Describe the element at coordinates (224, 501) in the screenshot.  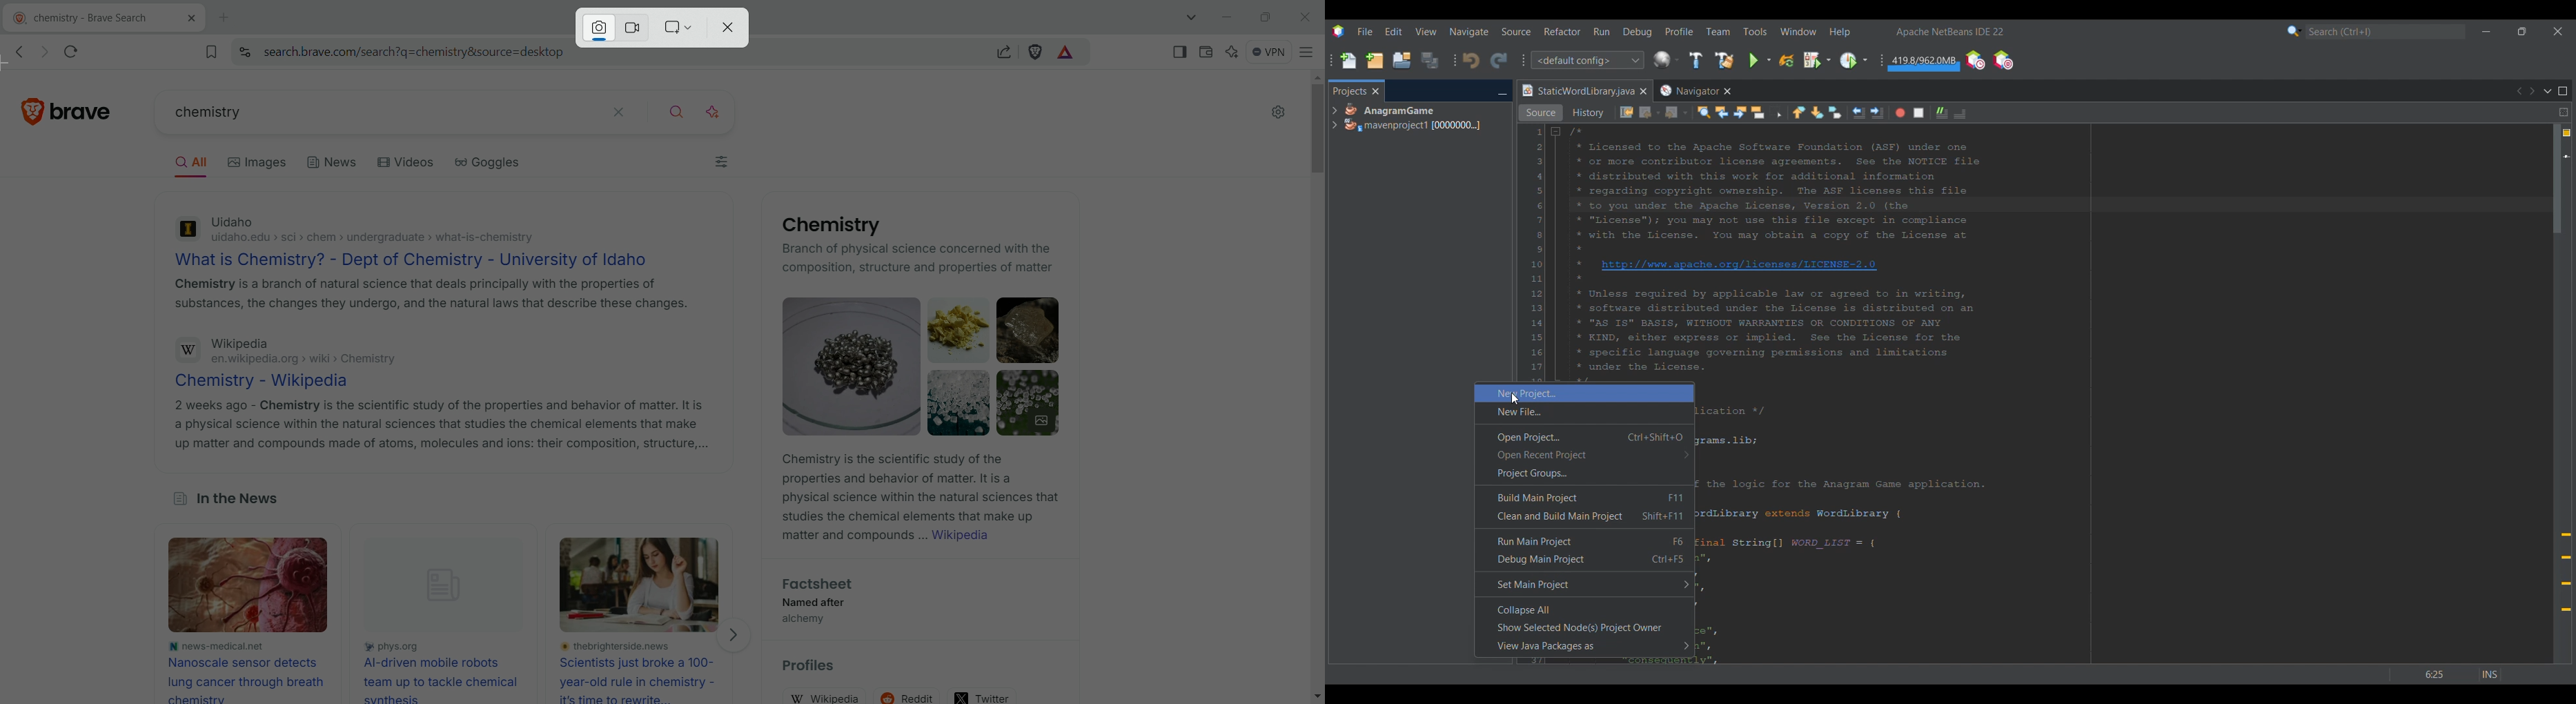
I see `In the News` at that location.